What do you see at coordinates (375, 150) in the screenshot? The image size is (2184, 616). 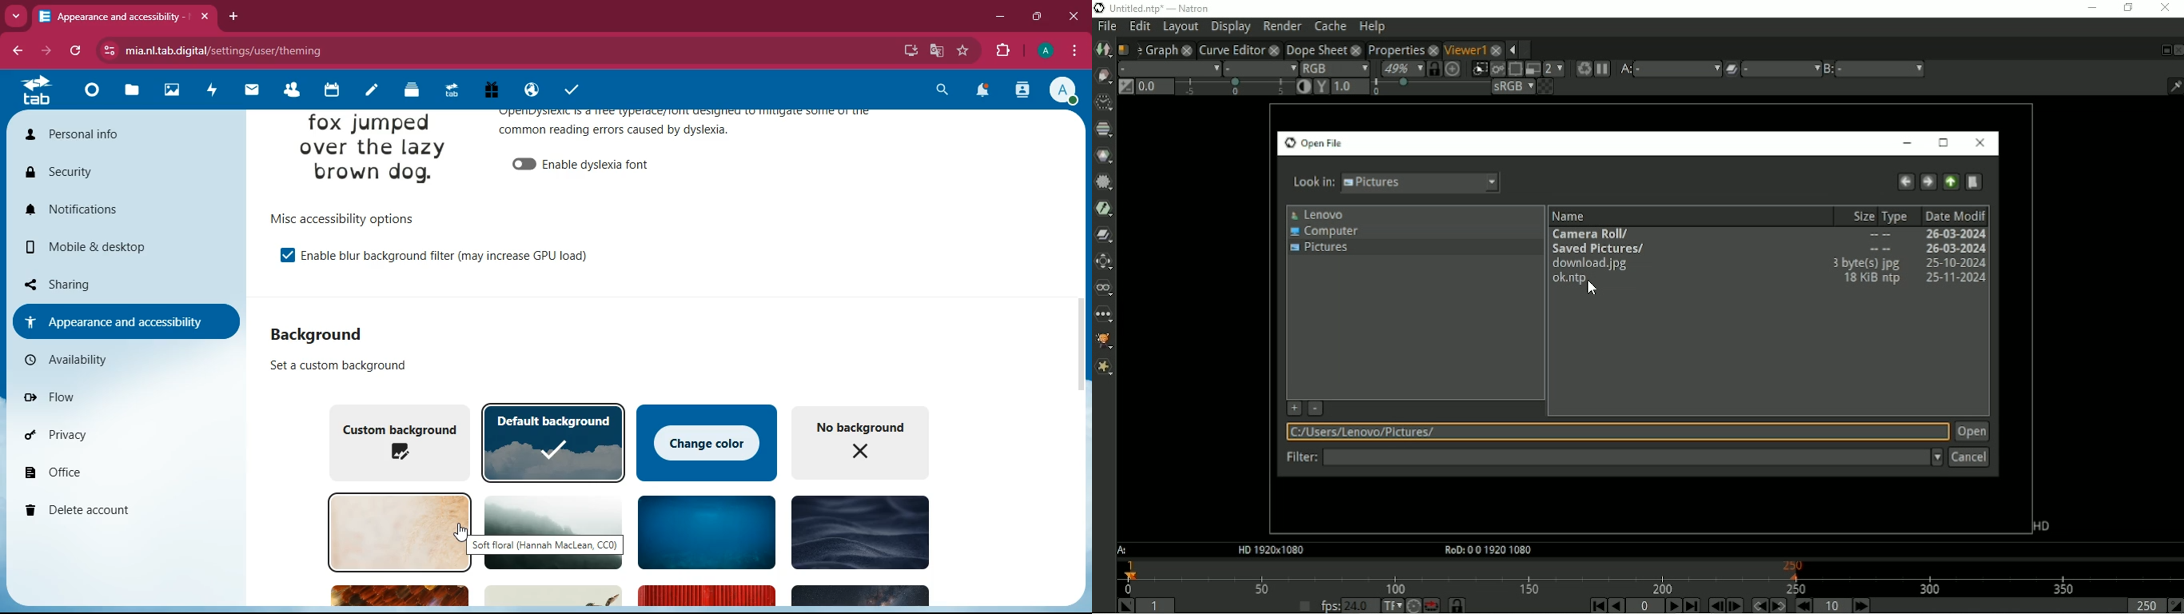 I see `image` at bounding box center [375, 150].